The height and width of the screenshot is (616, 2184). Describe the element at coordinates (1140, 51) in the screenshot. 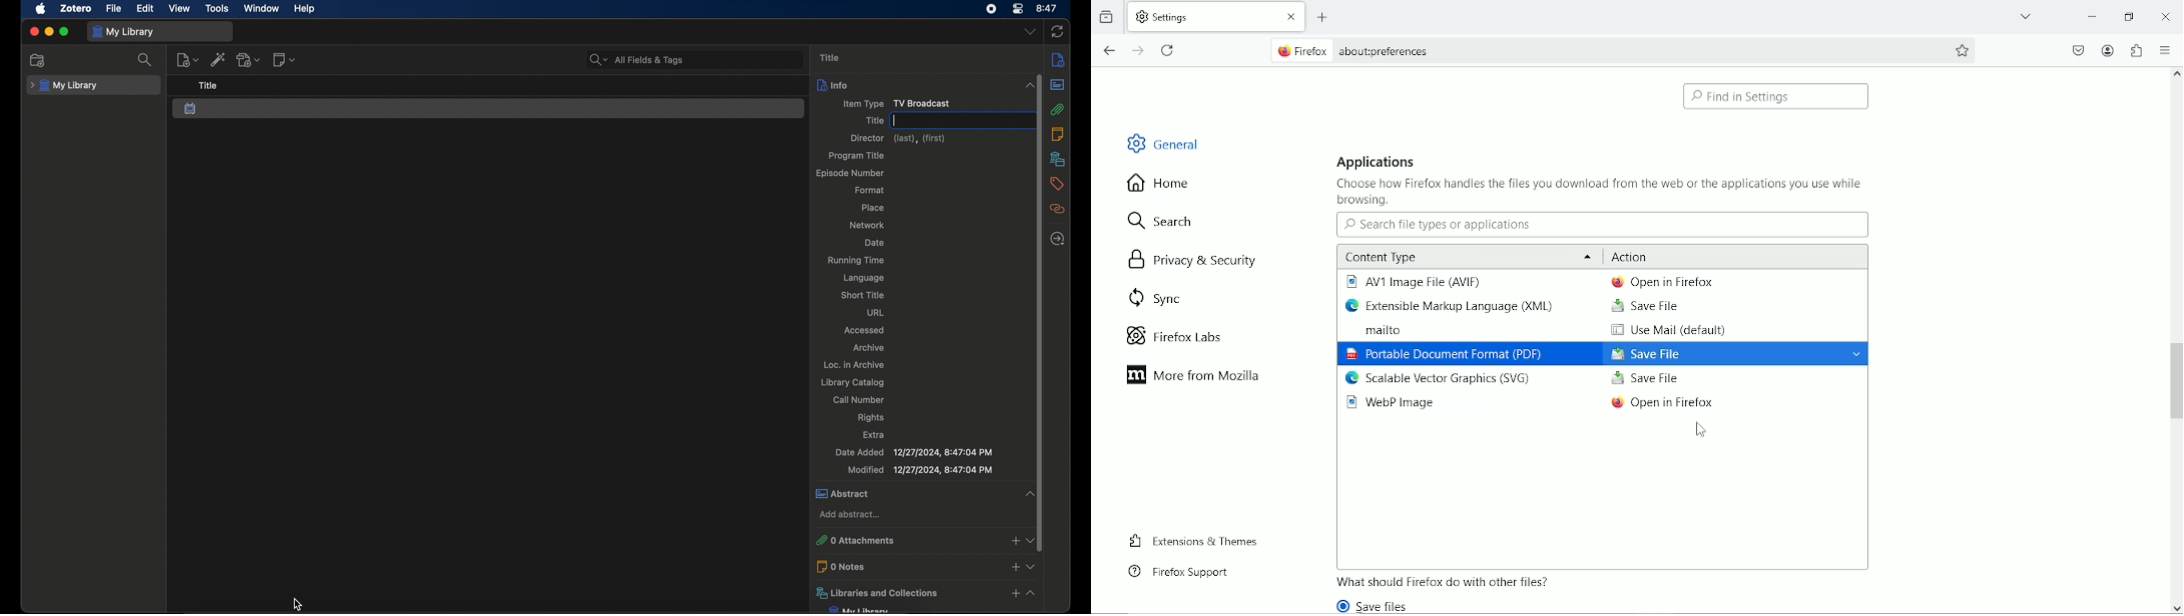

I see `Go forward` at that location.